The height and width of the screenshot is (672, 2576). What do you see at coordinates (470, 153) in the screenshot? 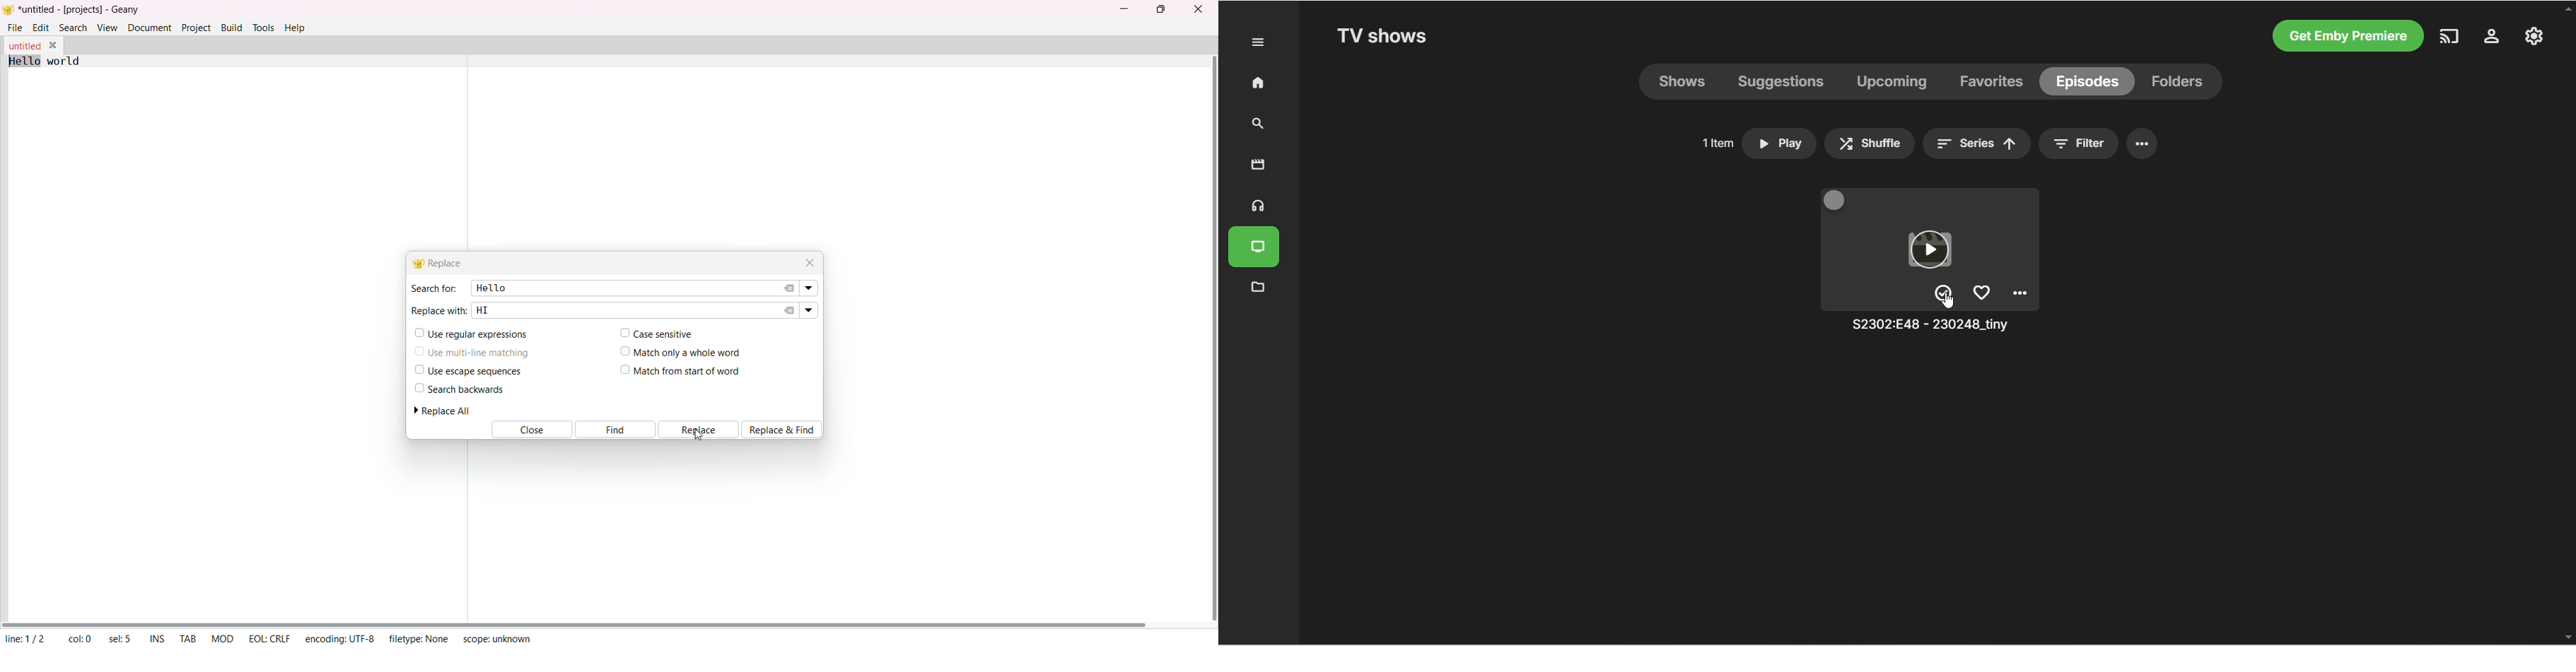
I see `Separator` at bounding box center [470, 153].